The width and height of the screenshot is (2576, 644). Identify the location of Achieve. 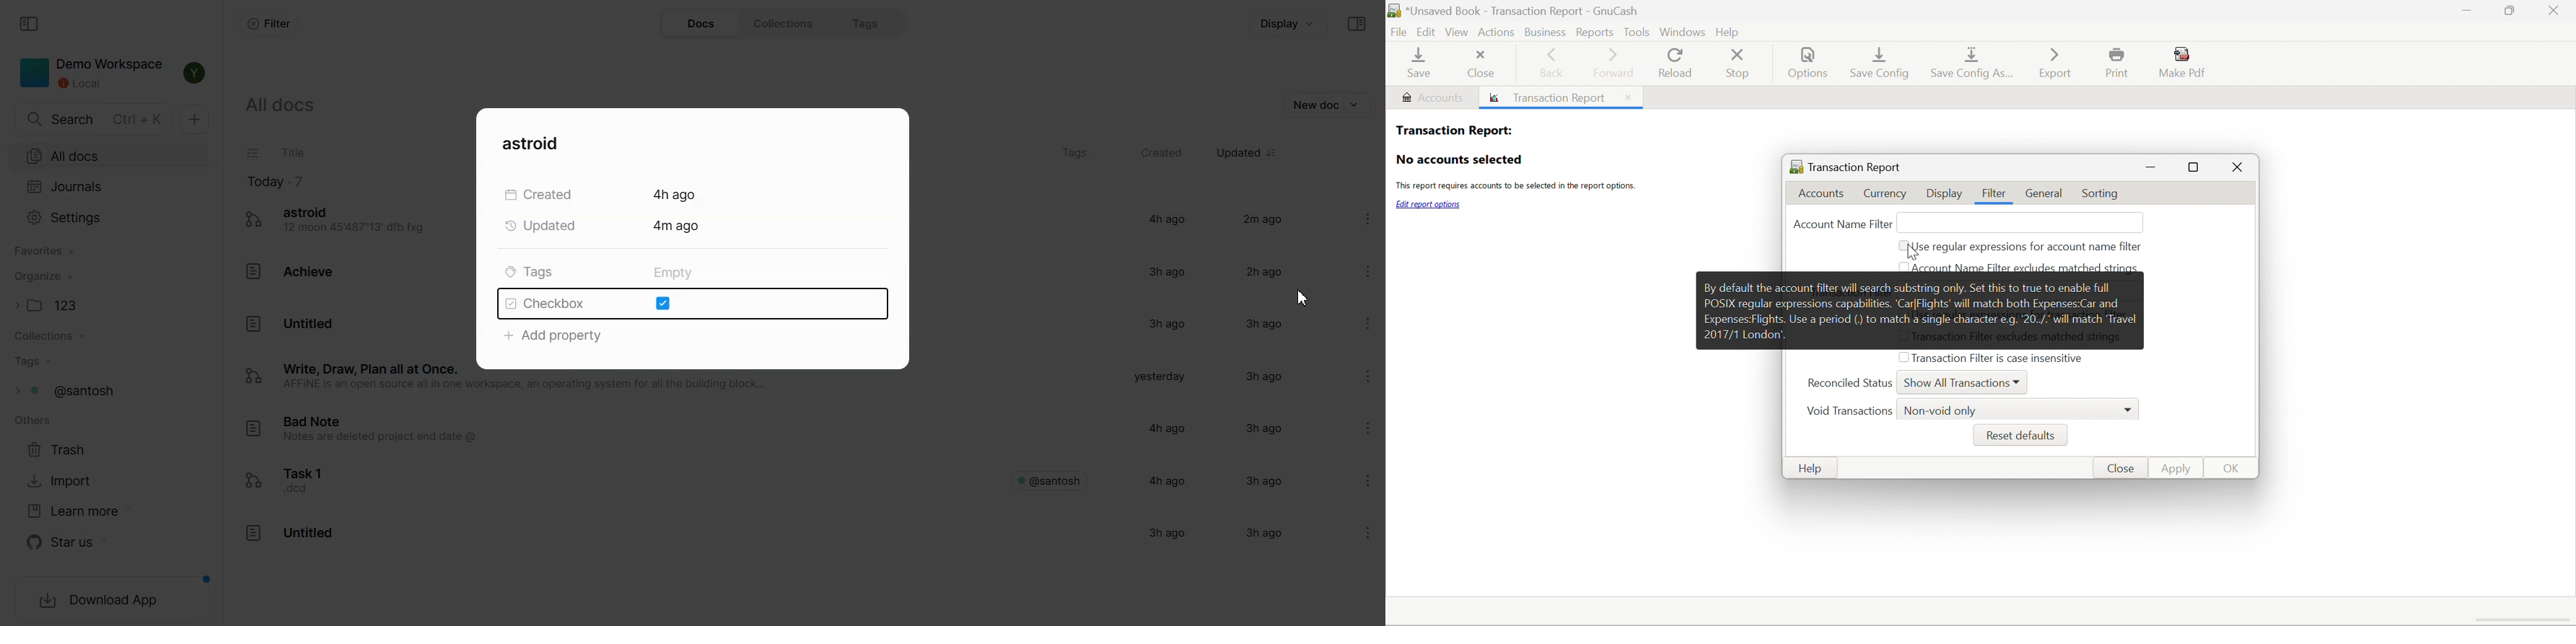
(293, 270).